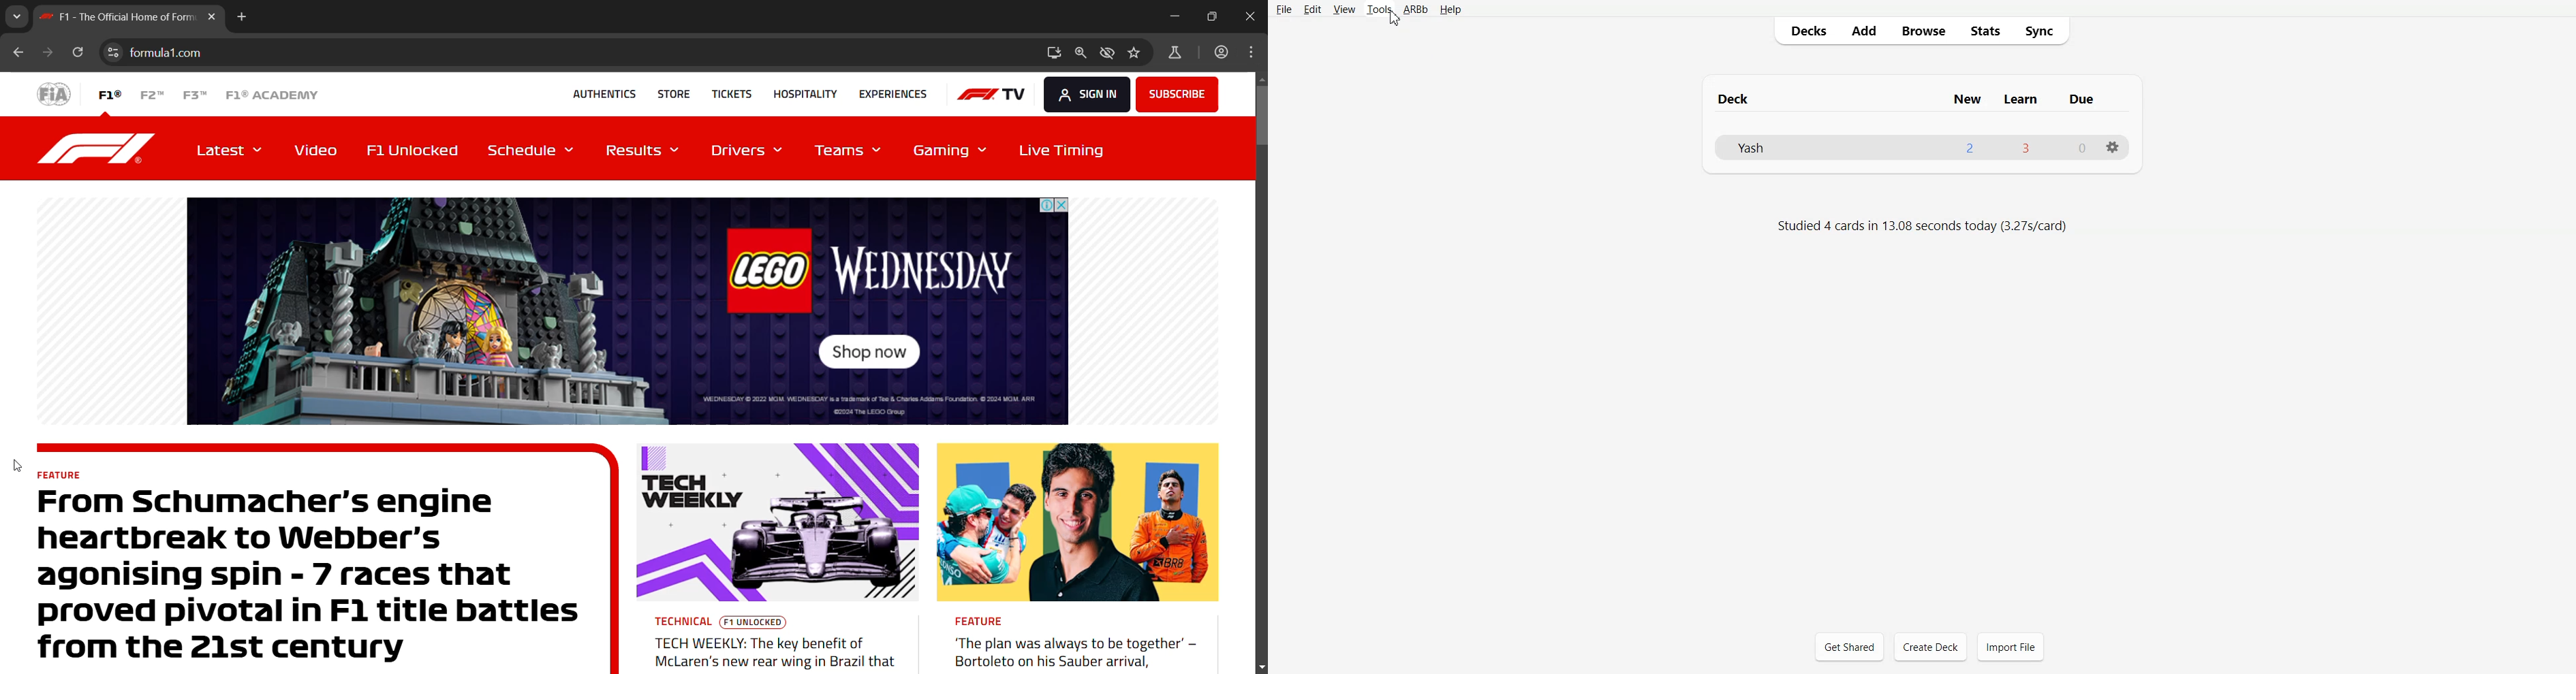 The image size is (2576, 700). What do you see at coordinates (950, 152) in the screenshot?
I see `Gaming` at bounding box center [950, 152].